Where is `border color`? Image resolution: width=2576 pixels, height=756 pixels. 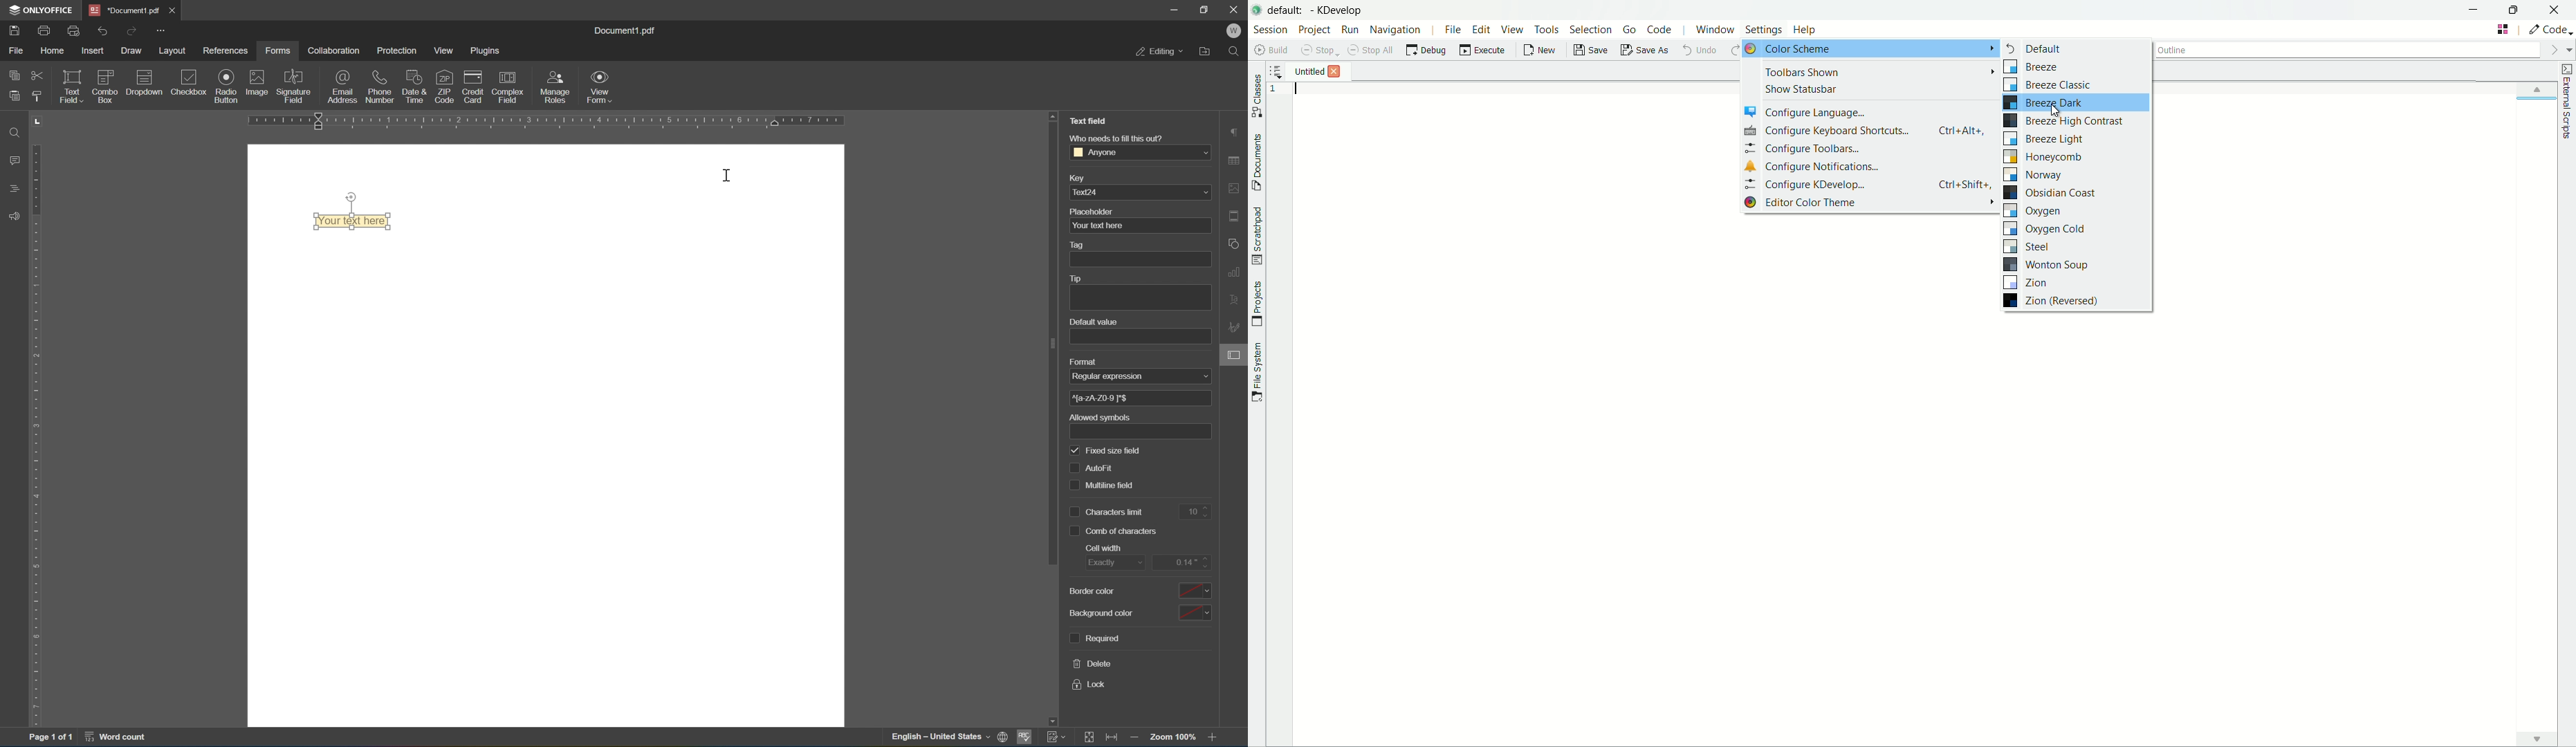
border color is located at coordinates (1091, 590).